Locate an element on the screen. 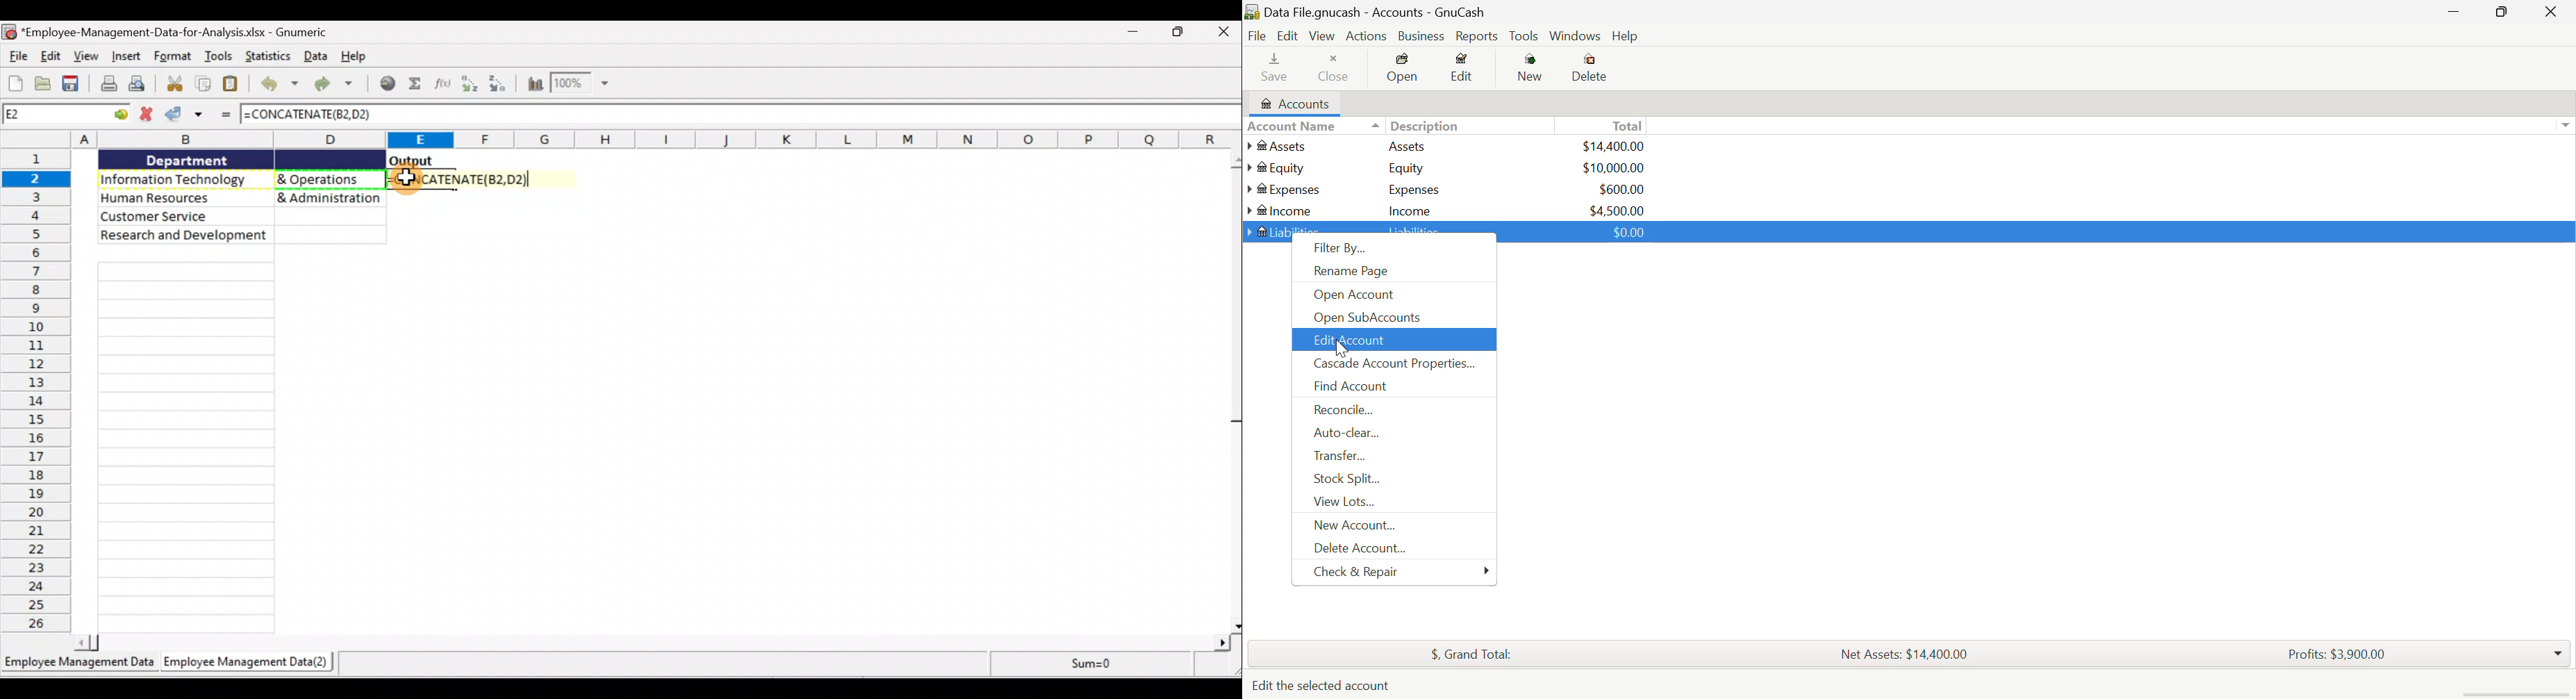 This screenshot has width=2576, height=700. output is located at coordinates (412, 161).